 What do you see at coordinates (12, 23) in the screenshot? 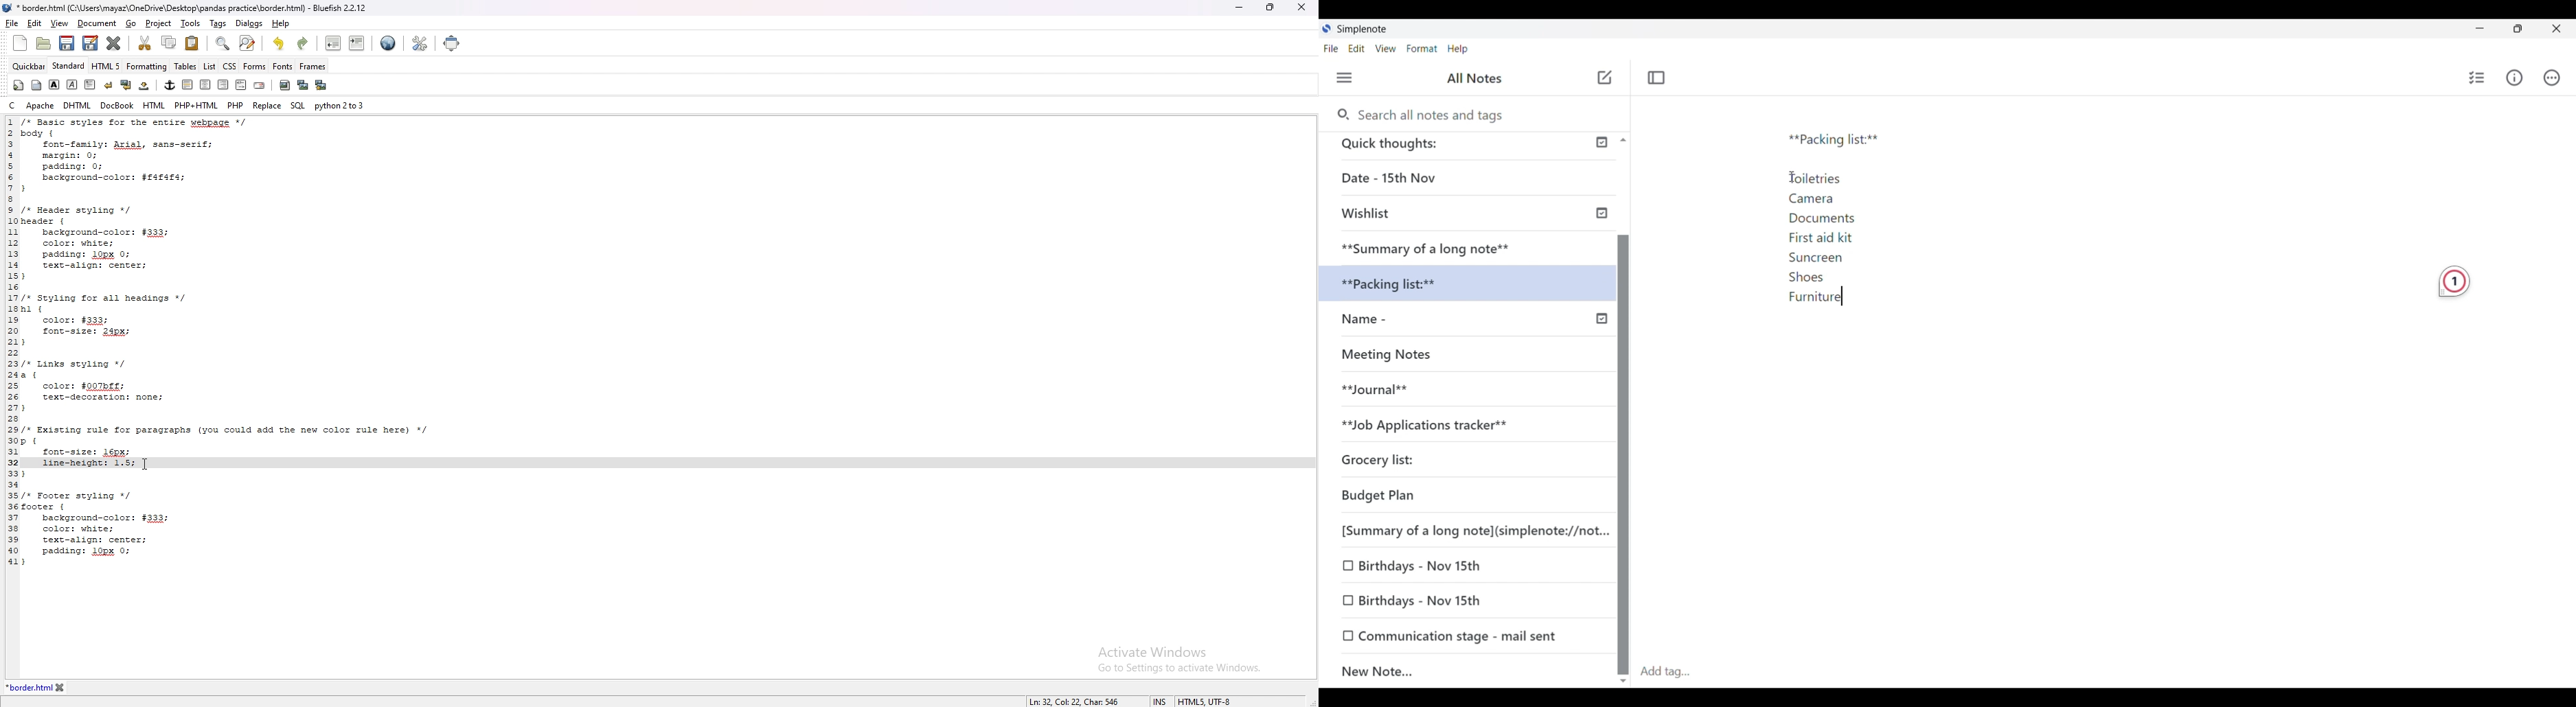
I see `file` at bounding box center [12, 23].